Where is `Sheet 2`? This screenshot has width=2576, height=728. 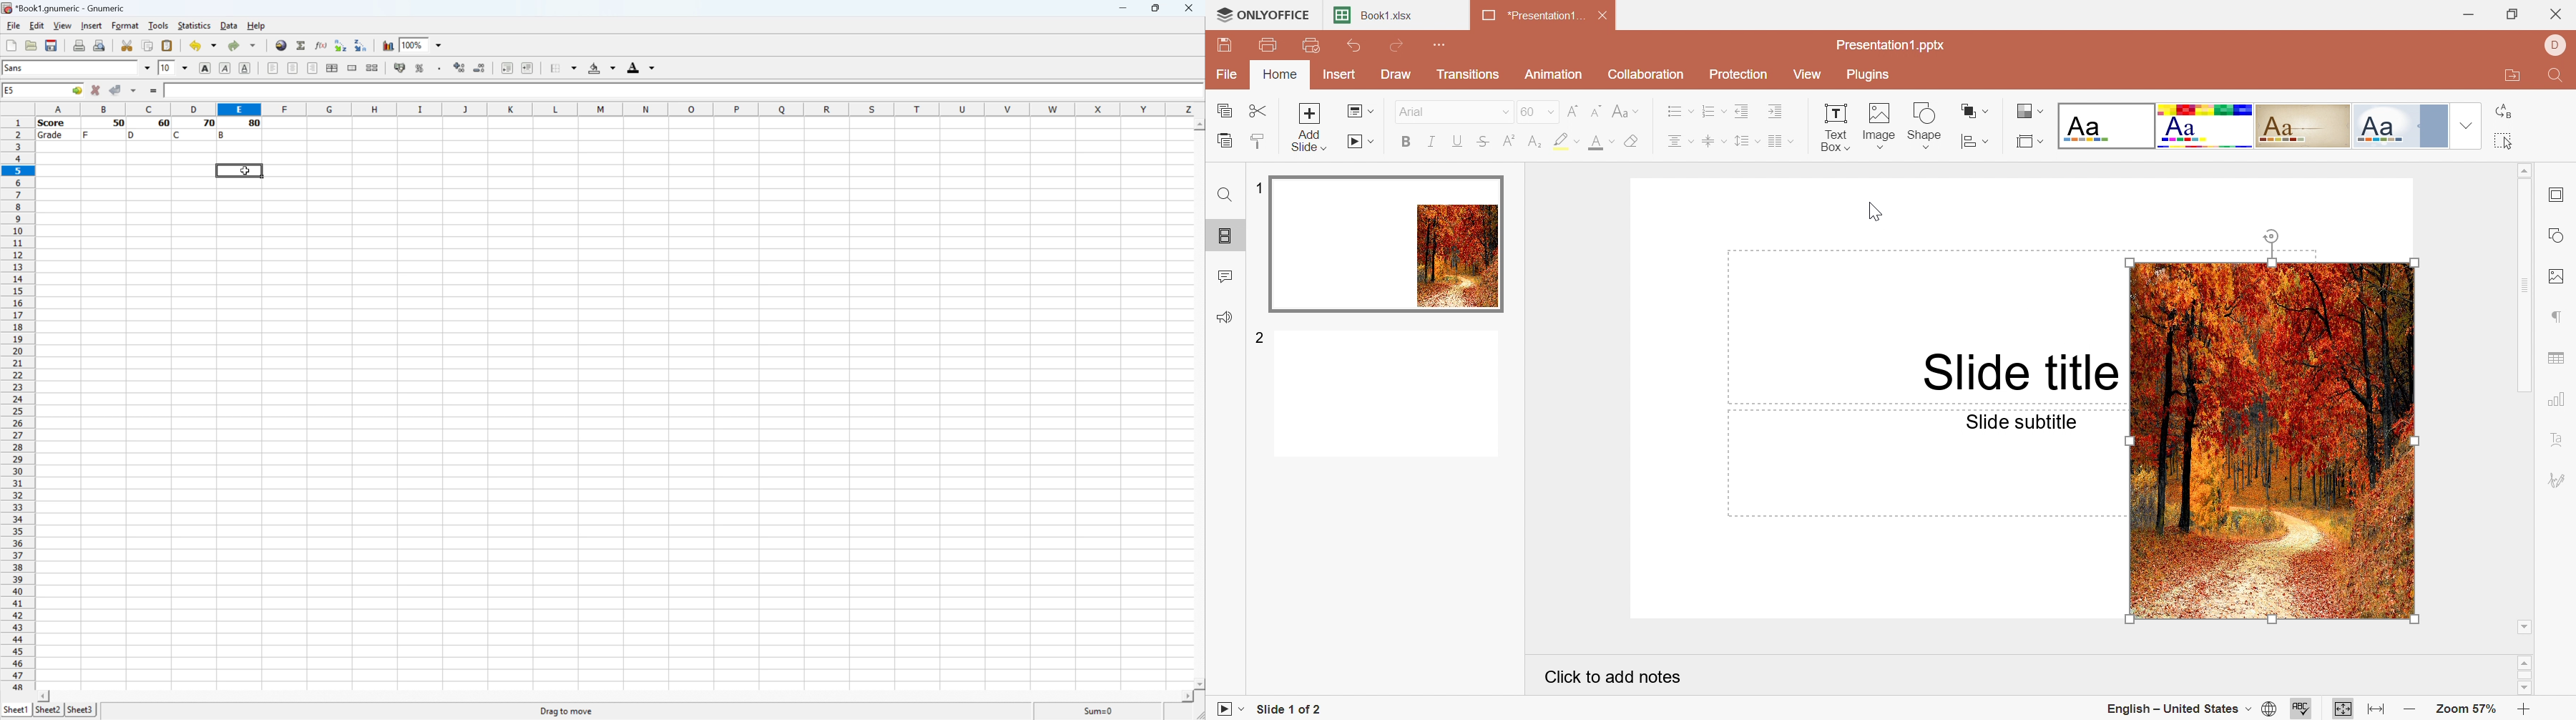
Sheet 2 is located at coordinates (49, 709).